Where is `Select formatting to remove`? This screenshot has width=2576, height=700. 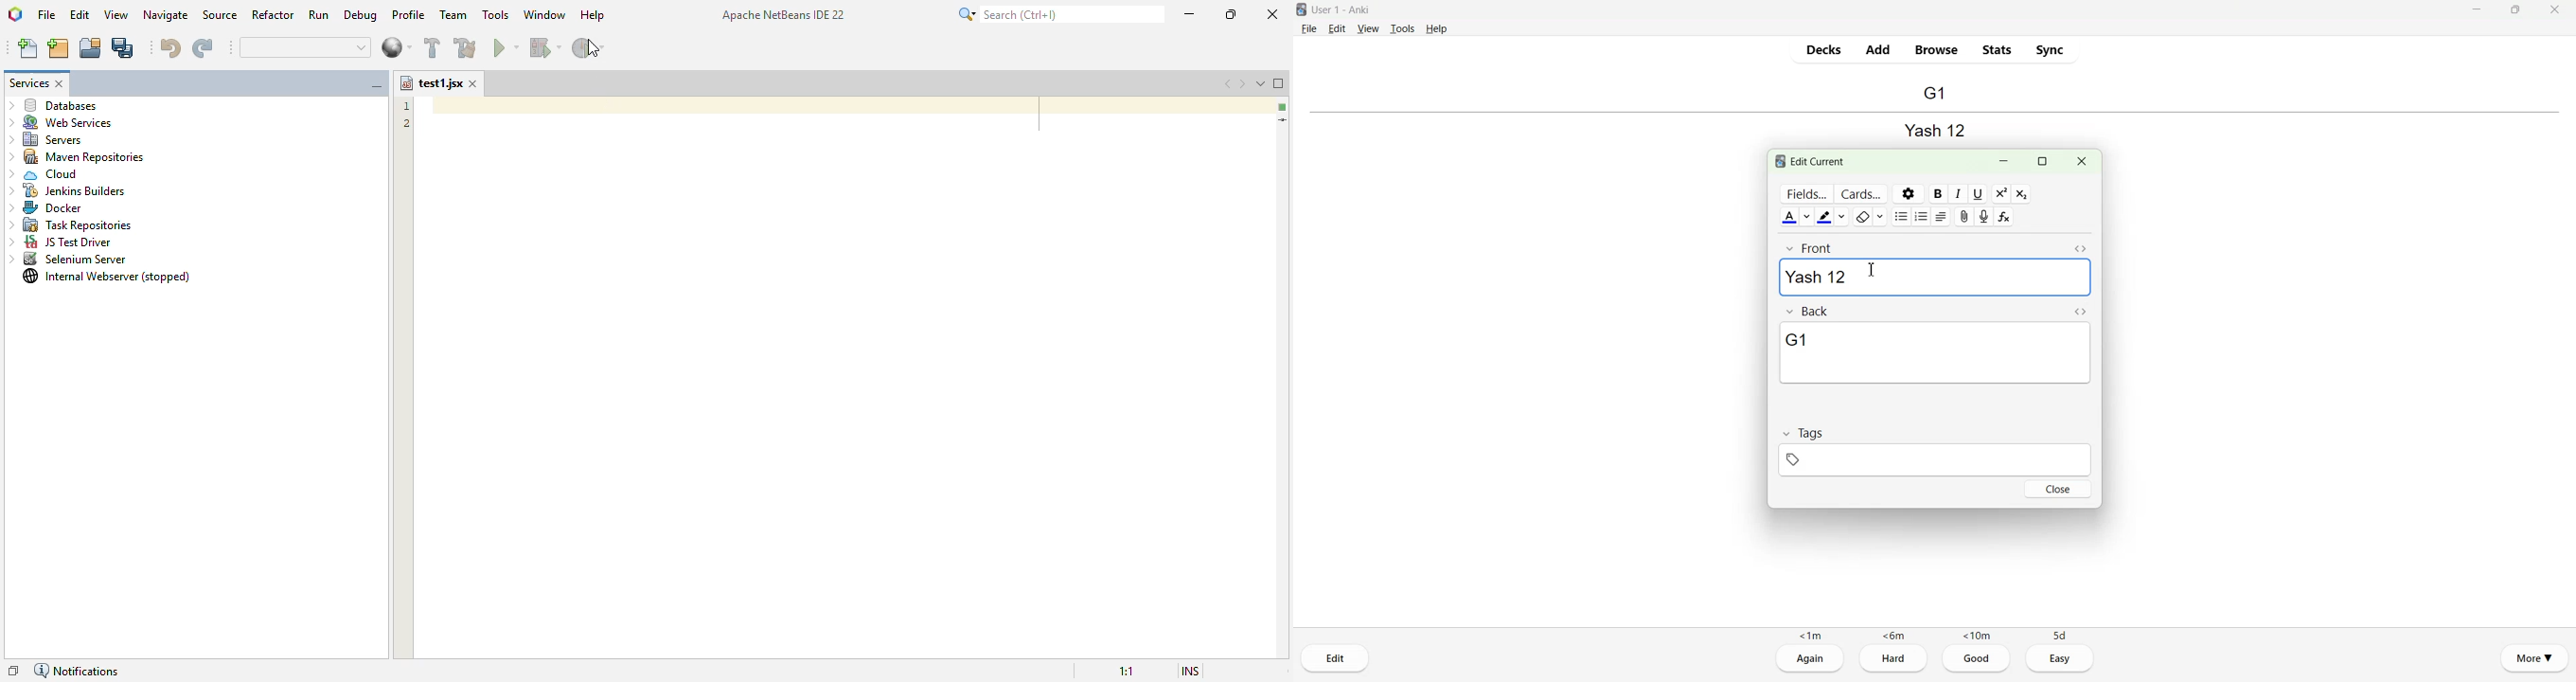
Select formatting to remove is located at coordinates (1883, 217).